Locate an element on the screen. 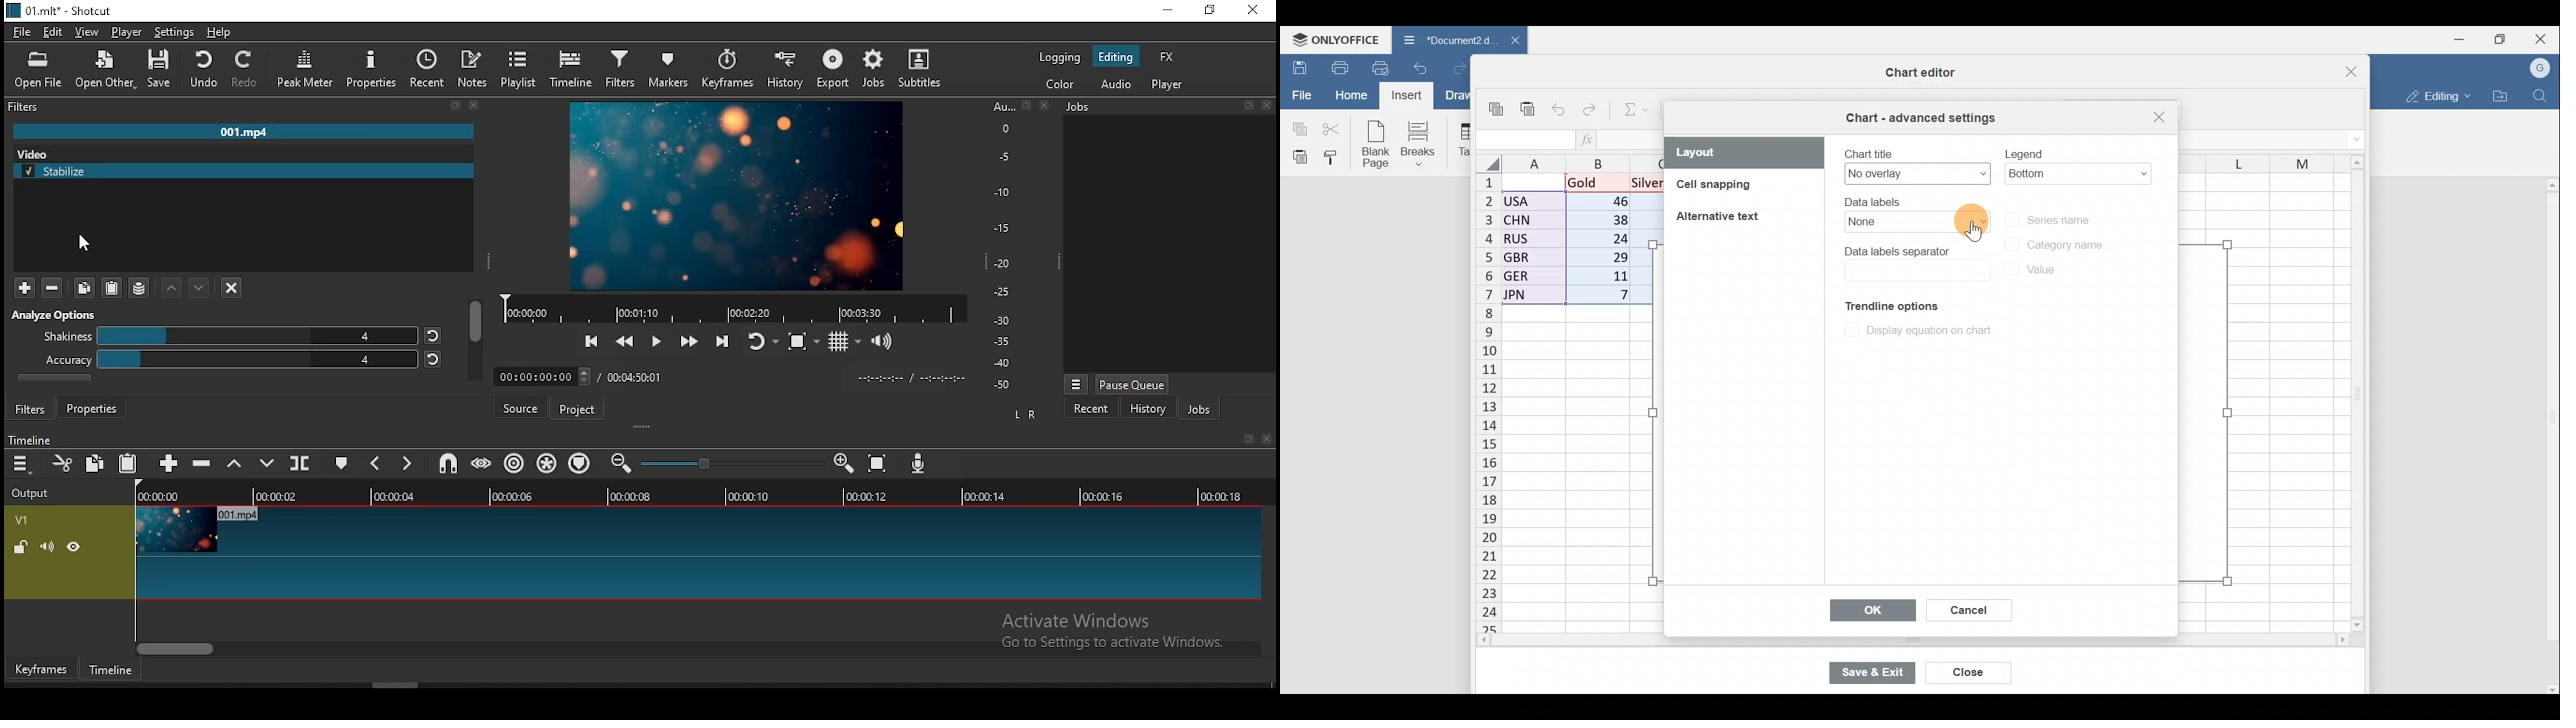 The width and height of the screenshot is (2576, 728). 001.mp4 is located at coordinates (247, 134).